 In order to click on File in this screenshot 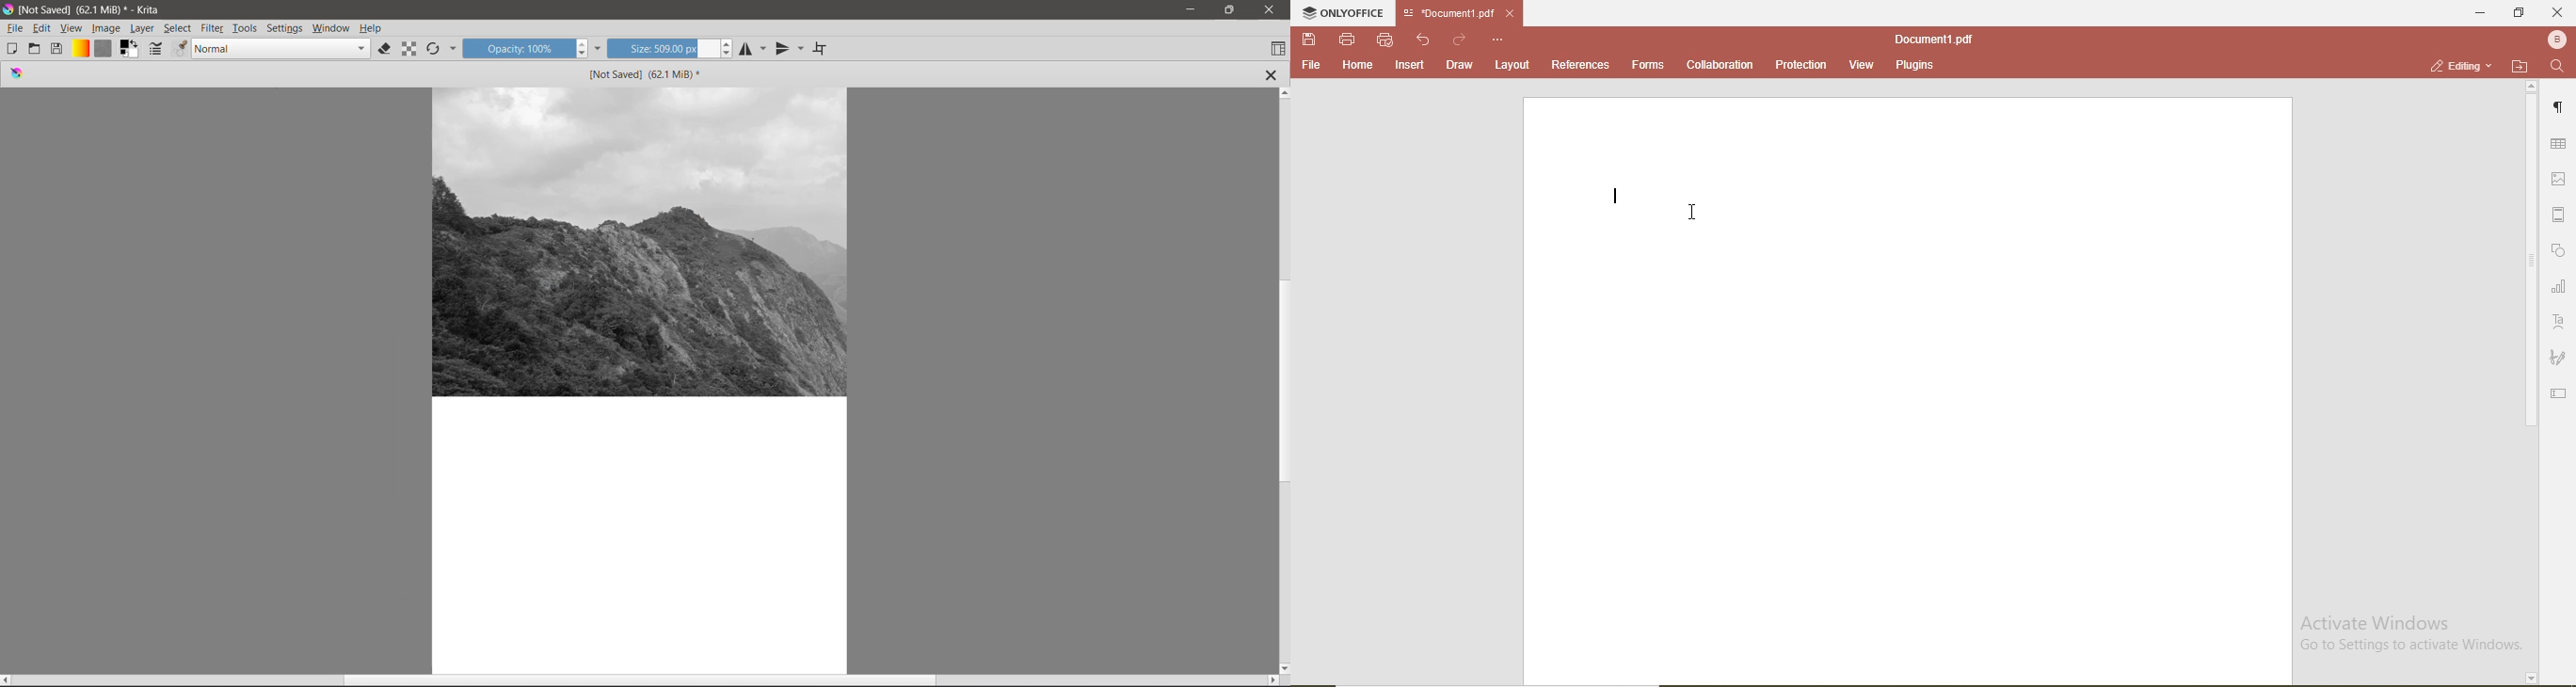, I will do `click(15, 28)`.